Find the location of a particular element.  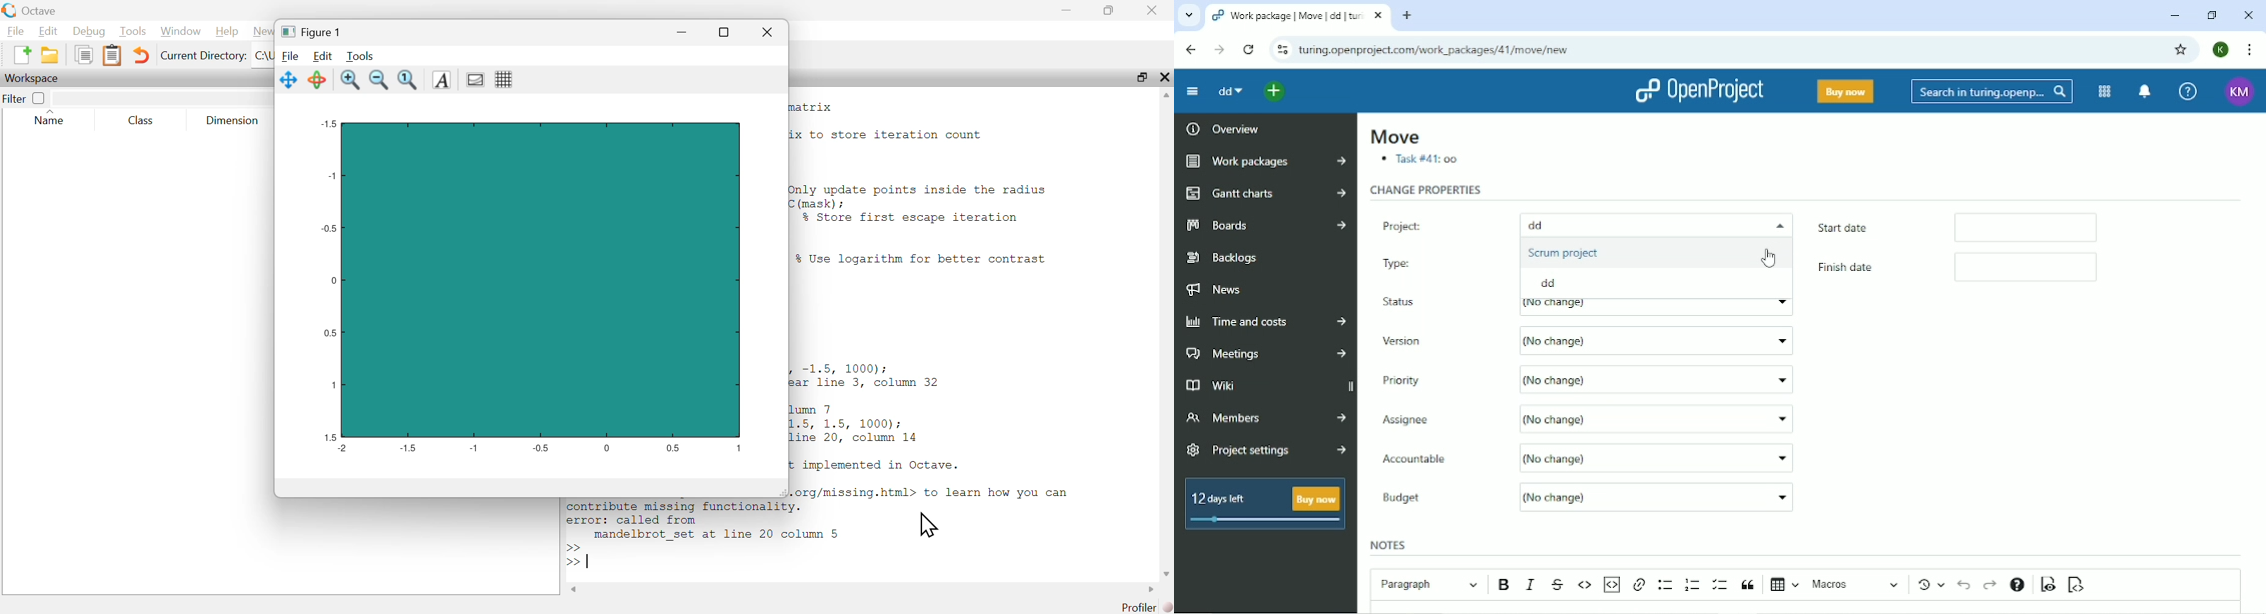

maximize is located at coordinates (1142, 78).